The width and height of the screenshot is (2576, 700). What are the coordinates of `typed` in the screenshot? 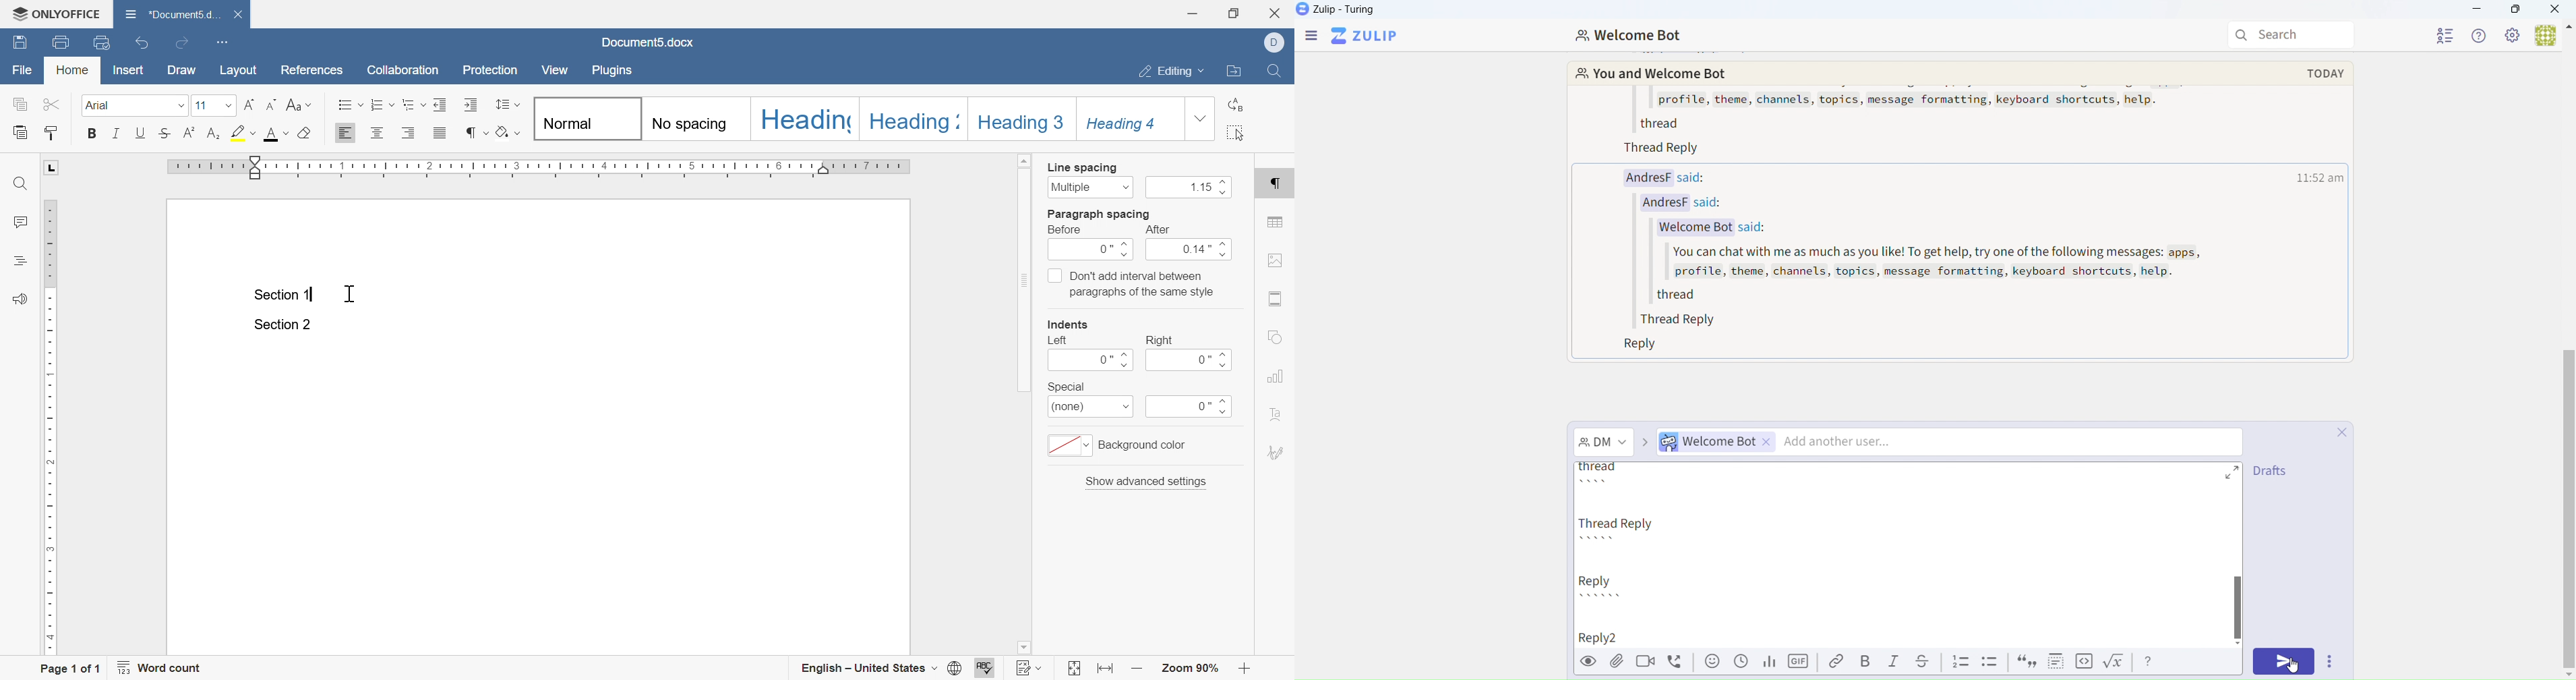 It's located at (1618, 635).